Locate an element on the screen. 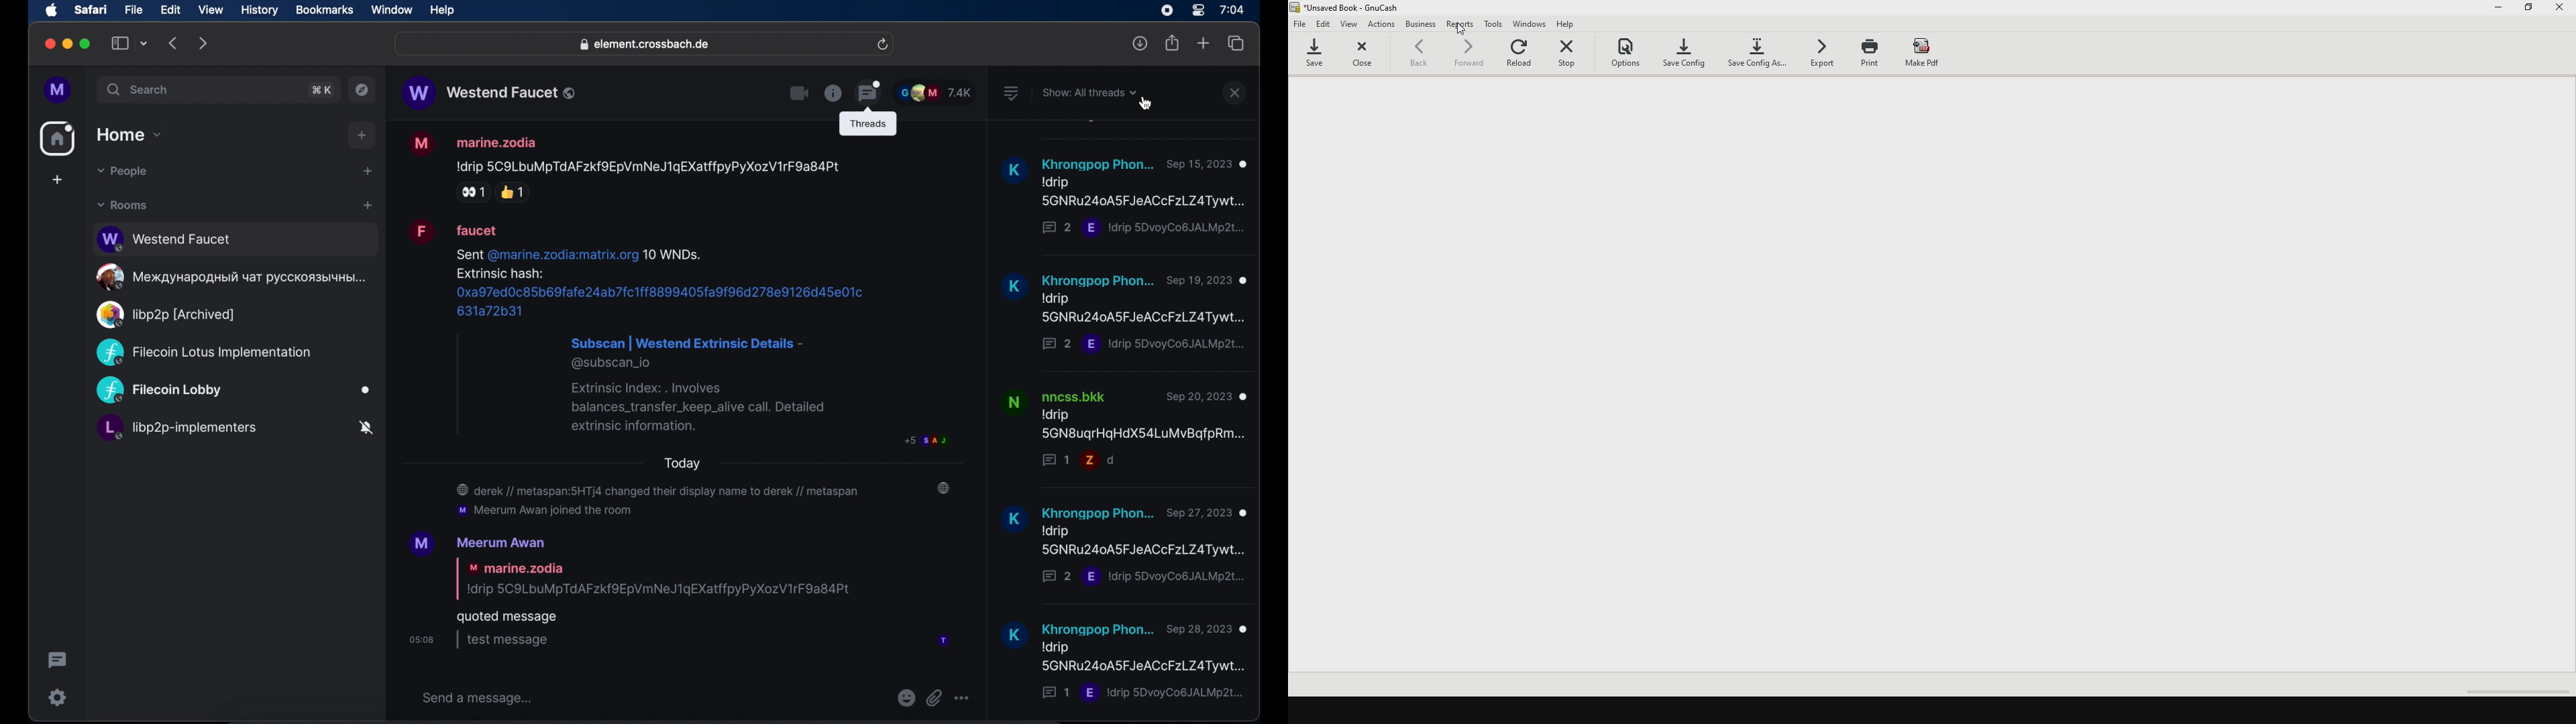 This screenshot has width=2576, height=728. save config as is located at coordinates (1758, 57).